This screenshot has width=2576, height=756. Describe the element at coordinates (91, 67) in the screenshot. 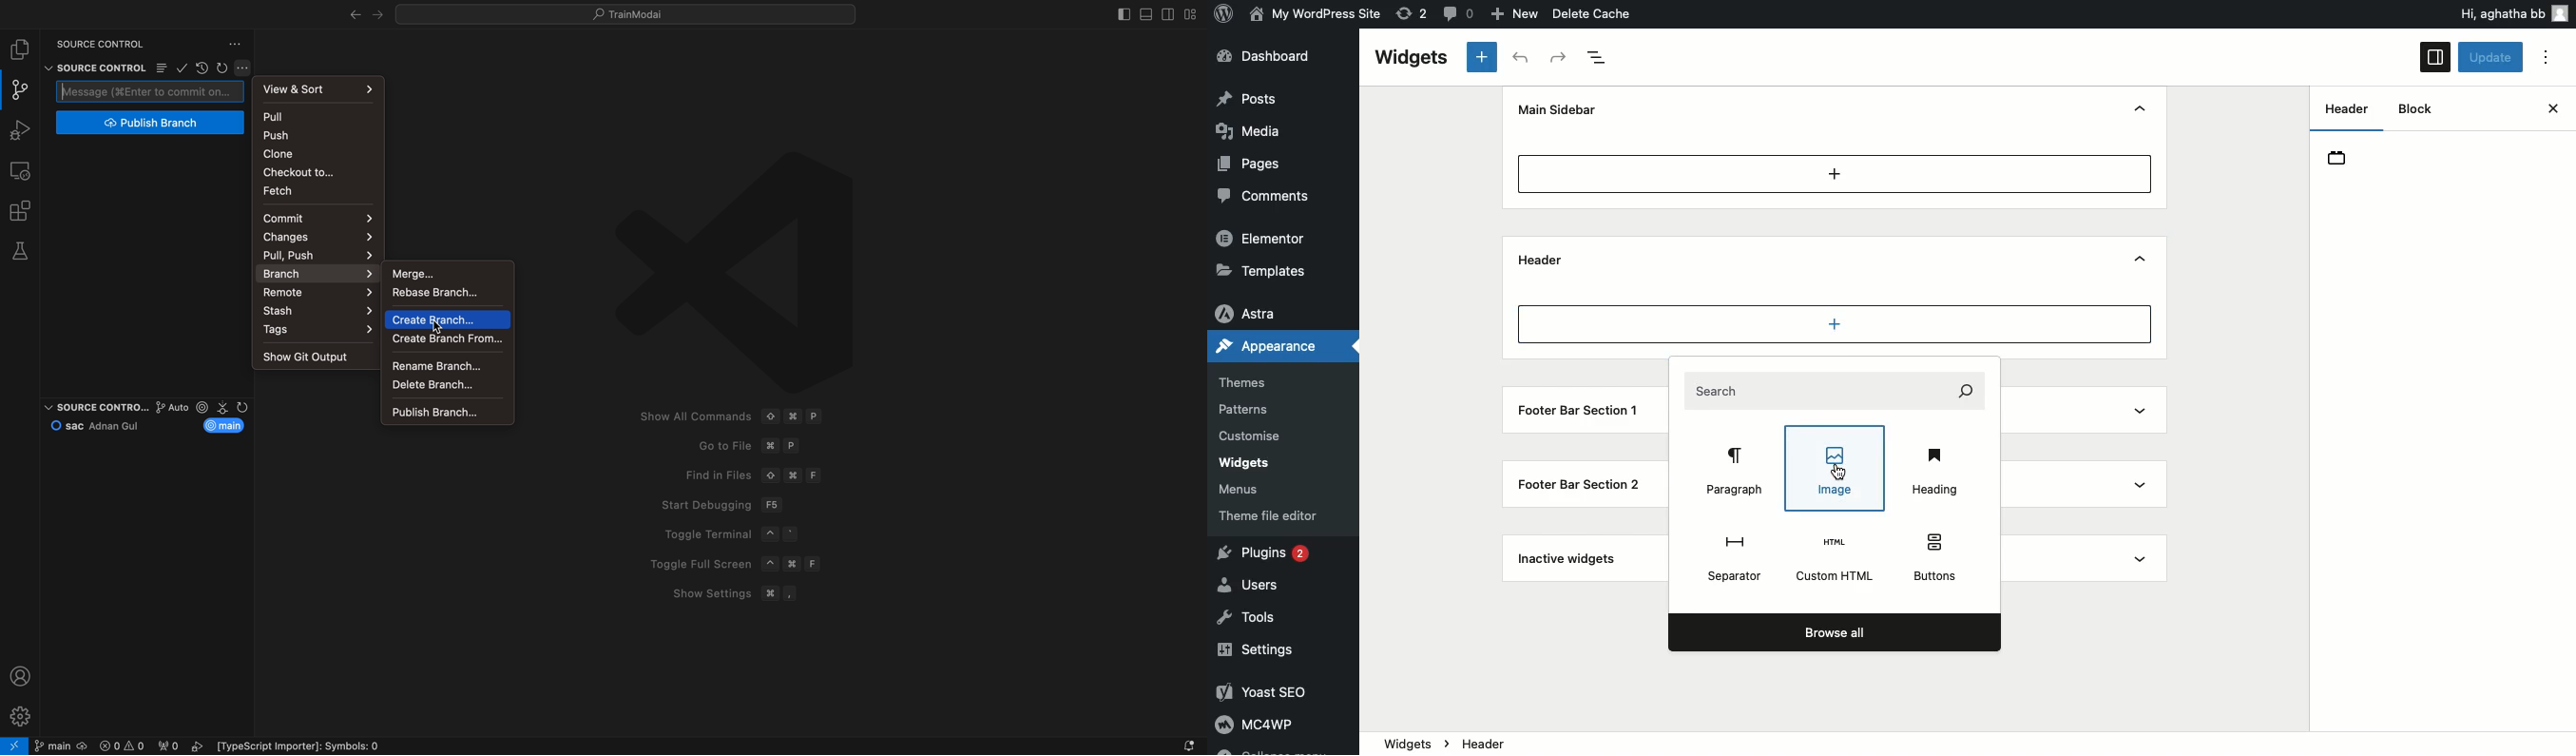

I see `source` at that location.